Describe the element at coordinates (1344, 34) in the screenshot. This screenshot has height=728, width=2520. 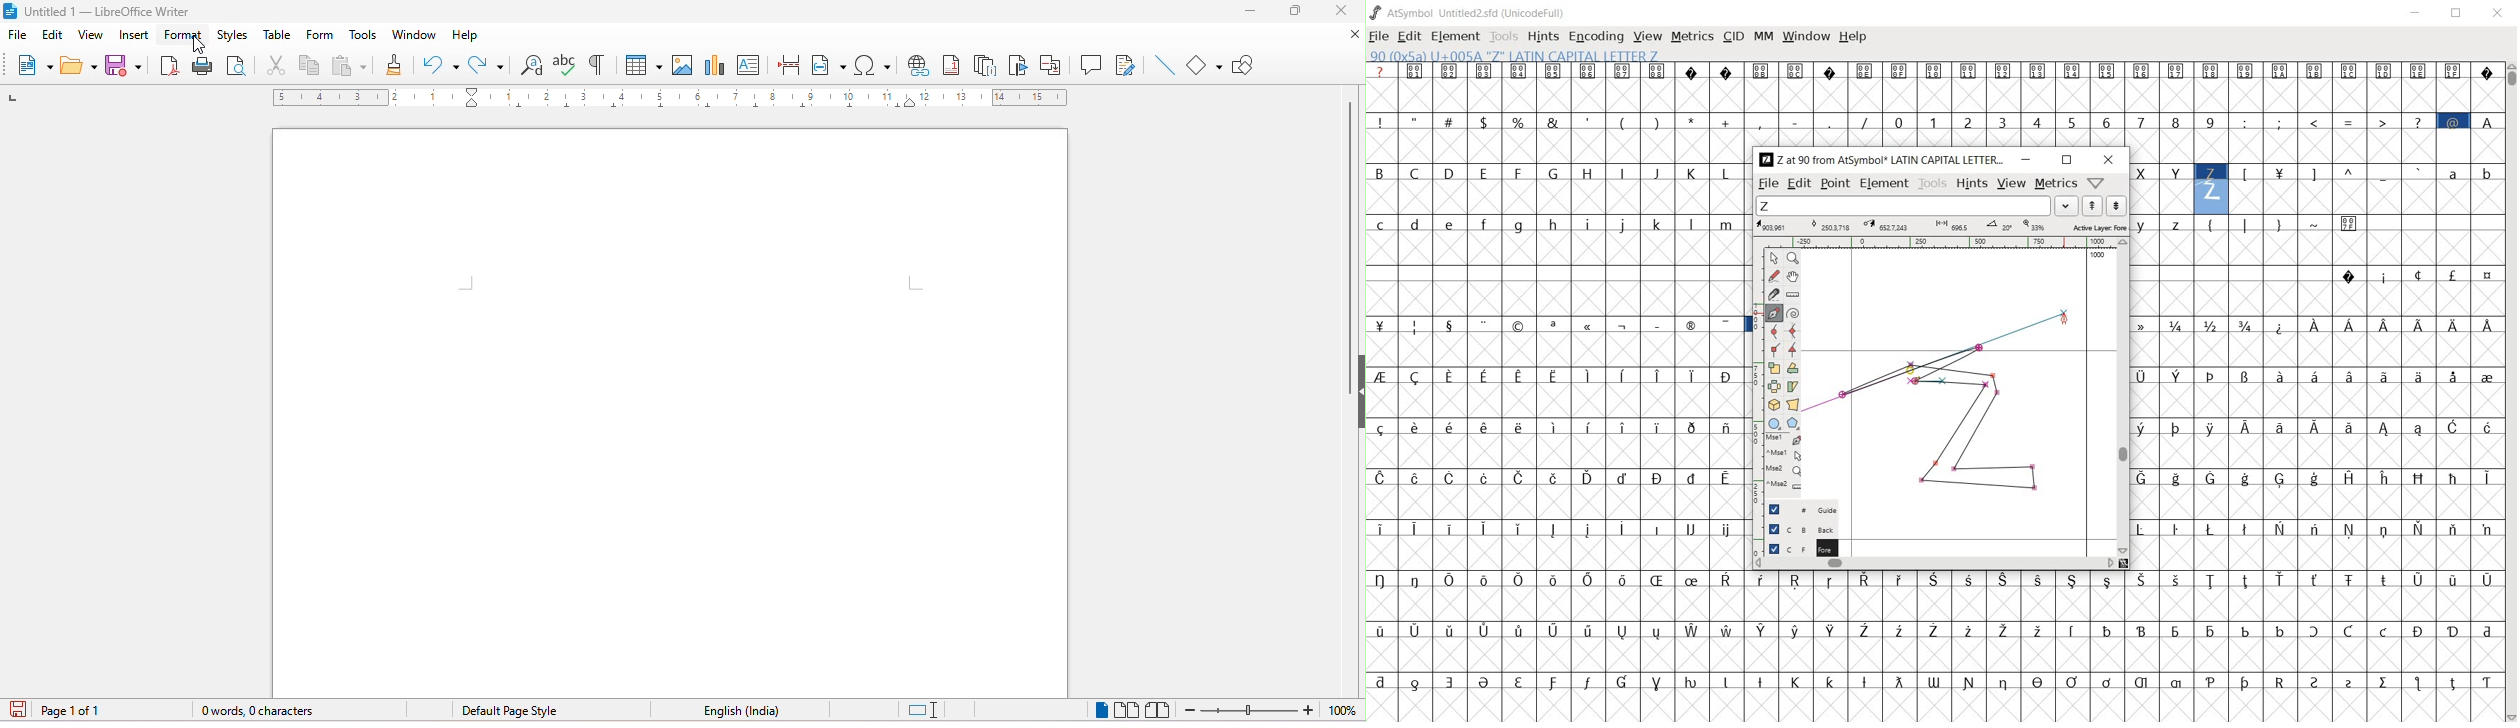
I see `close document` at that location.